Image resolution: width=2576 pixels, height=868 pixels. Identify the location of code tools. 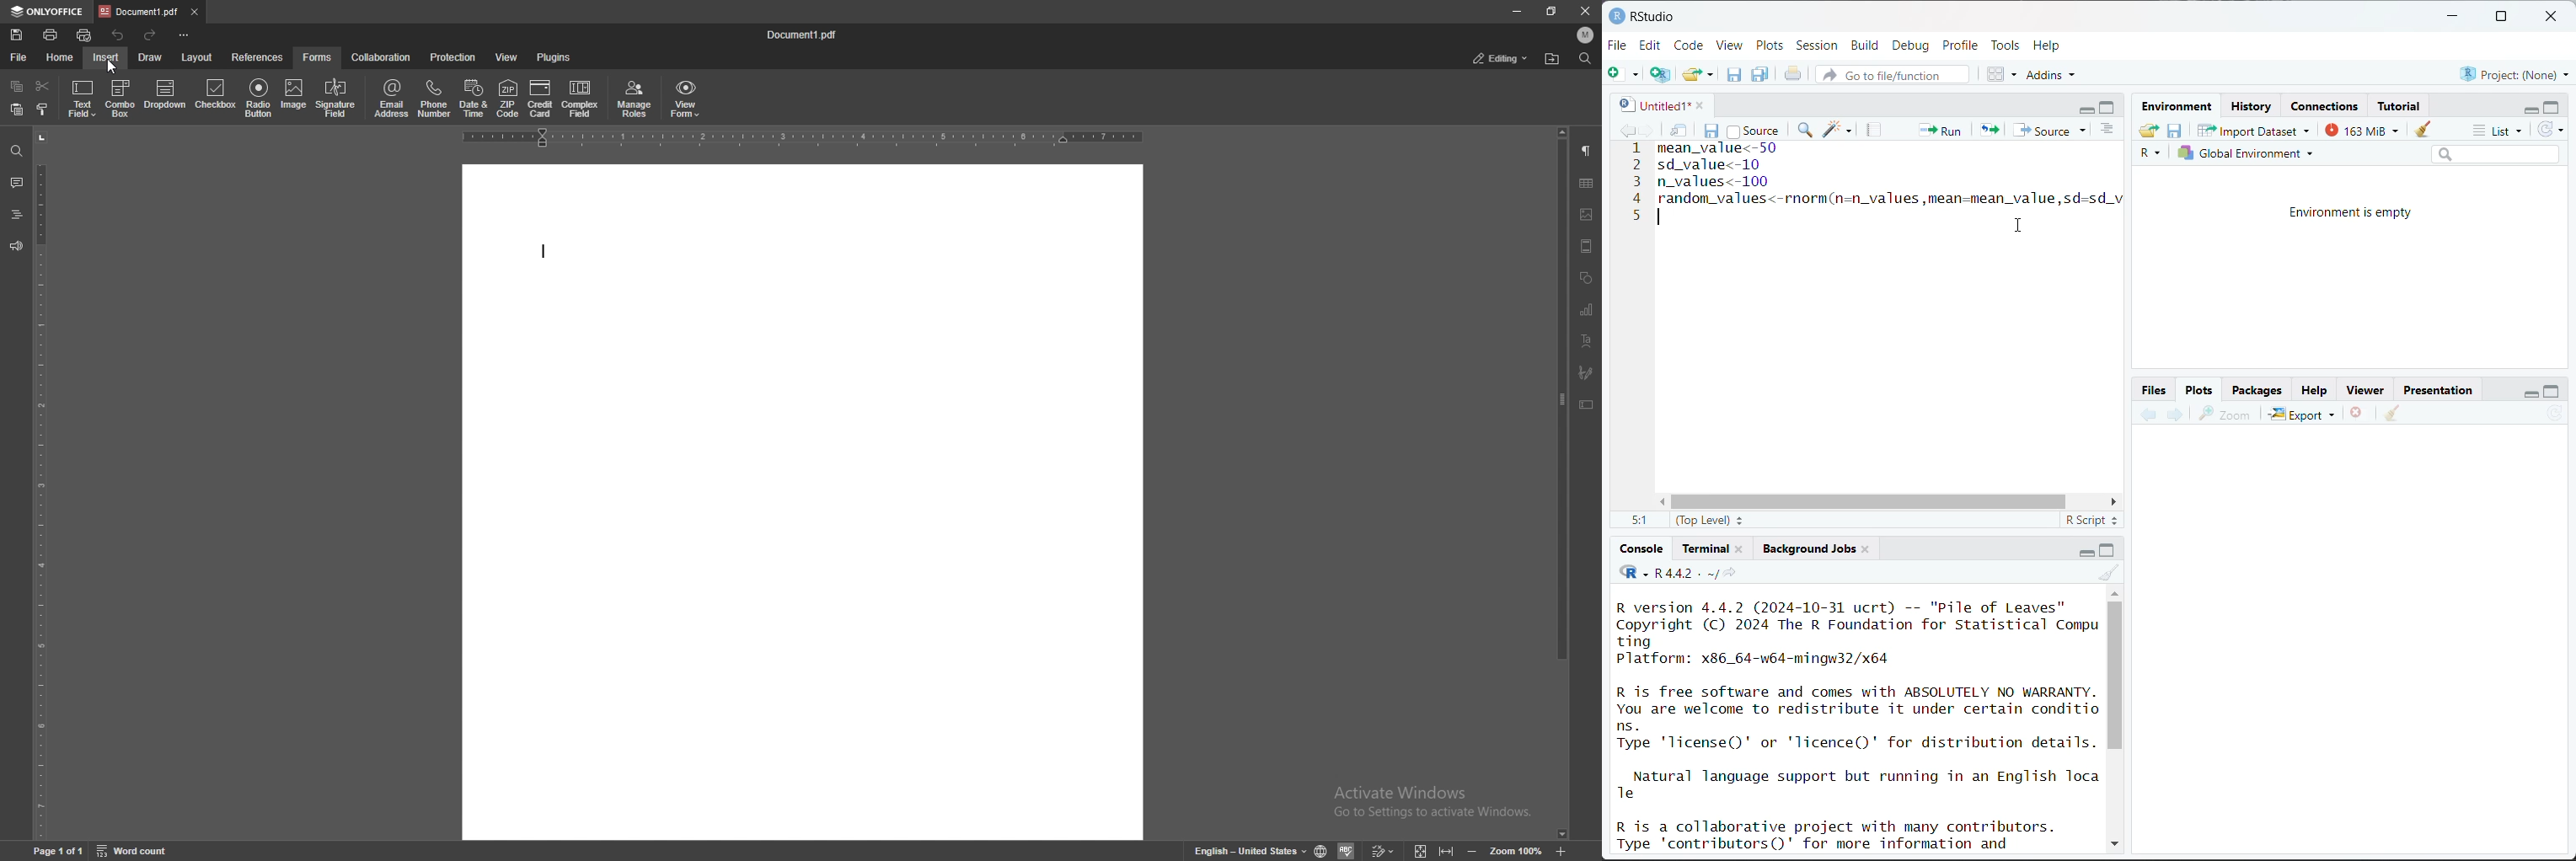
(1838, 129).